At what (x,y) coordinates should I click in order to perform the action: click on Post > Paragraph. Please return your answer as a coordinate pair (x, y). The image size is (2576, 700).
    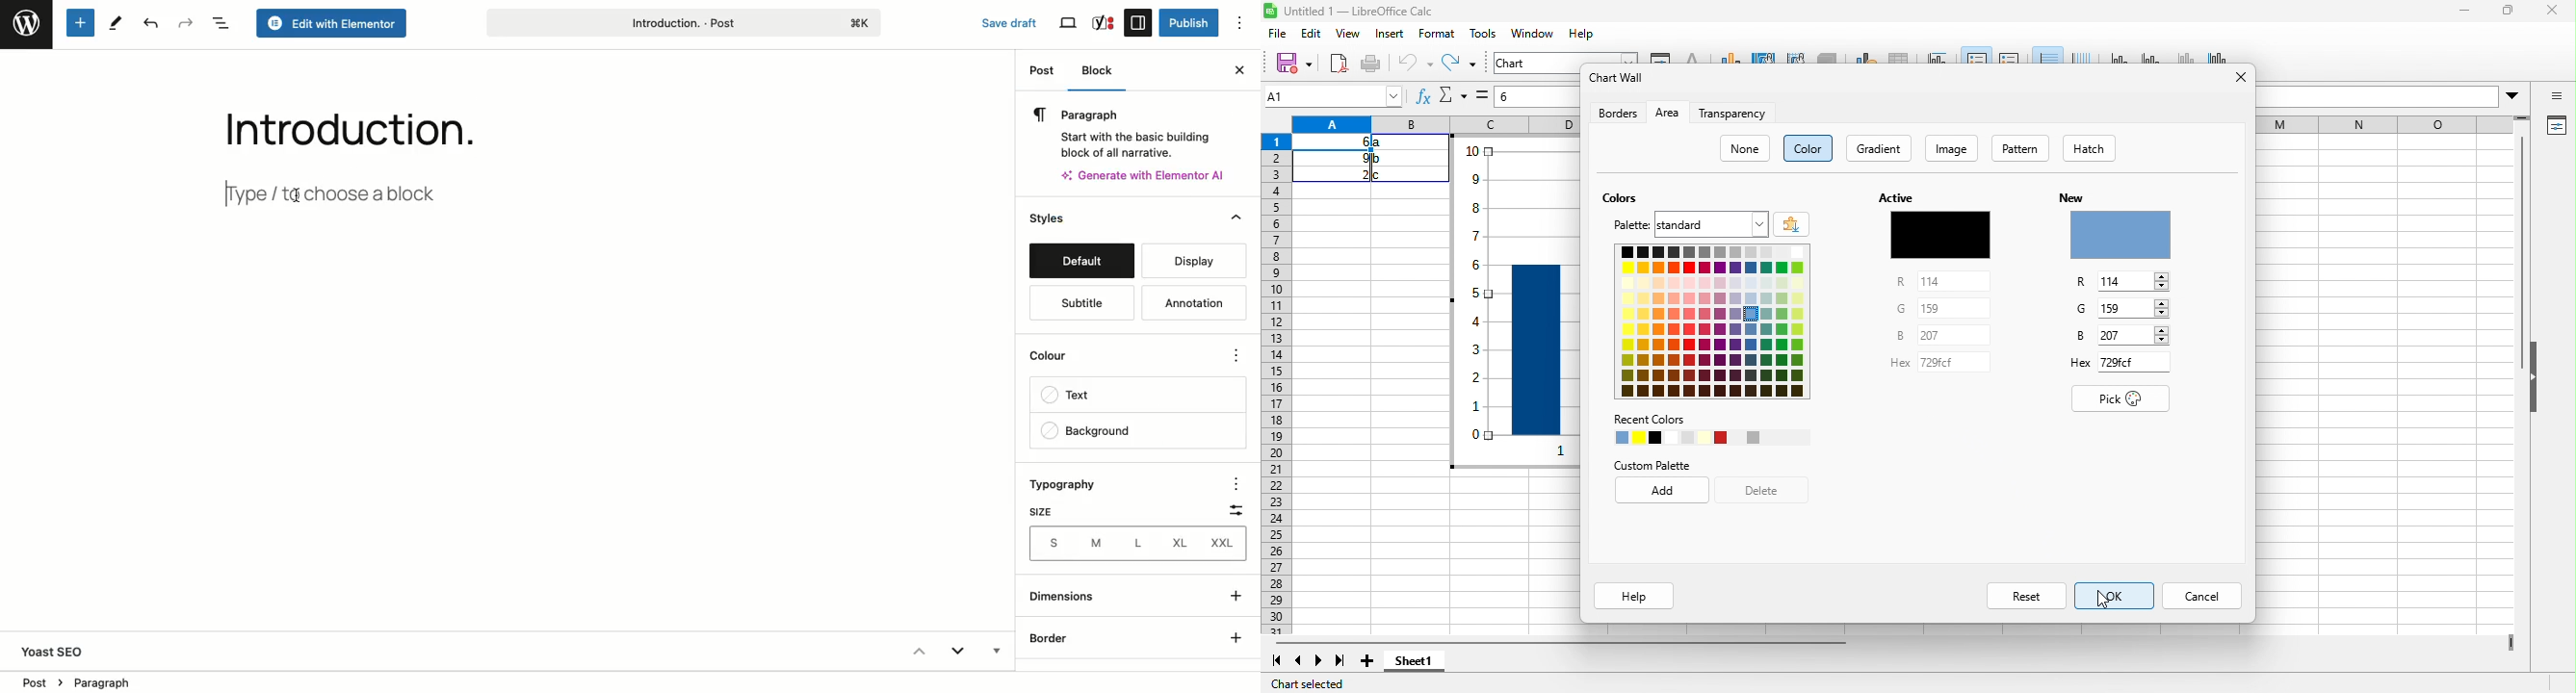
    Looking at the image, I should click on (78, 681).